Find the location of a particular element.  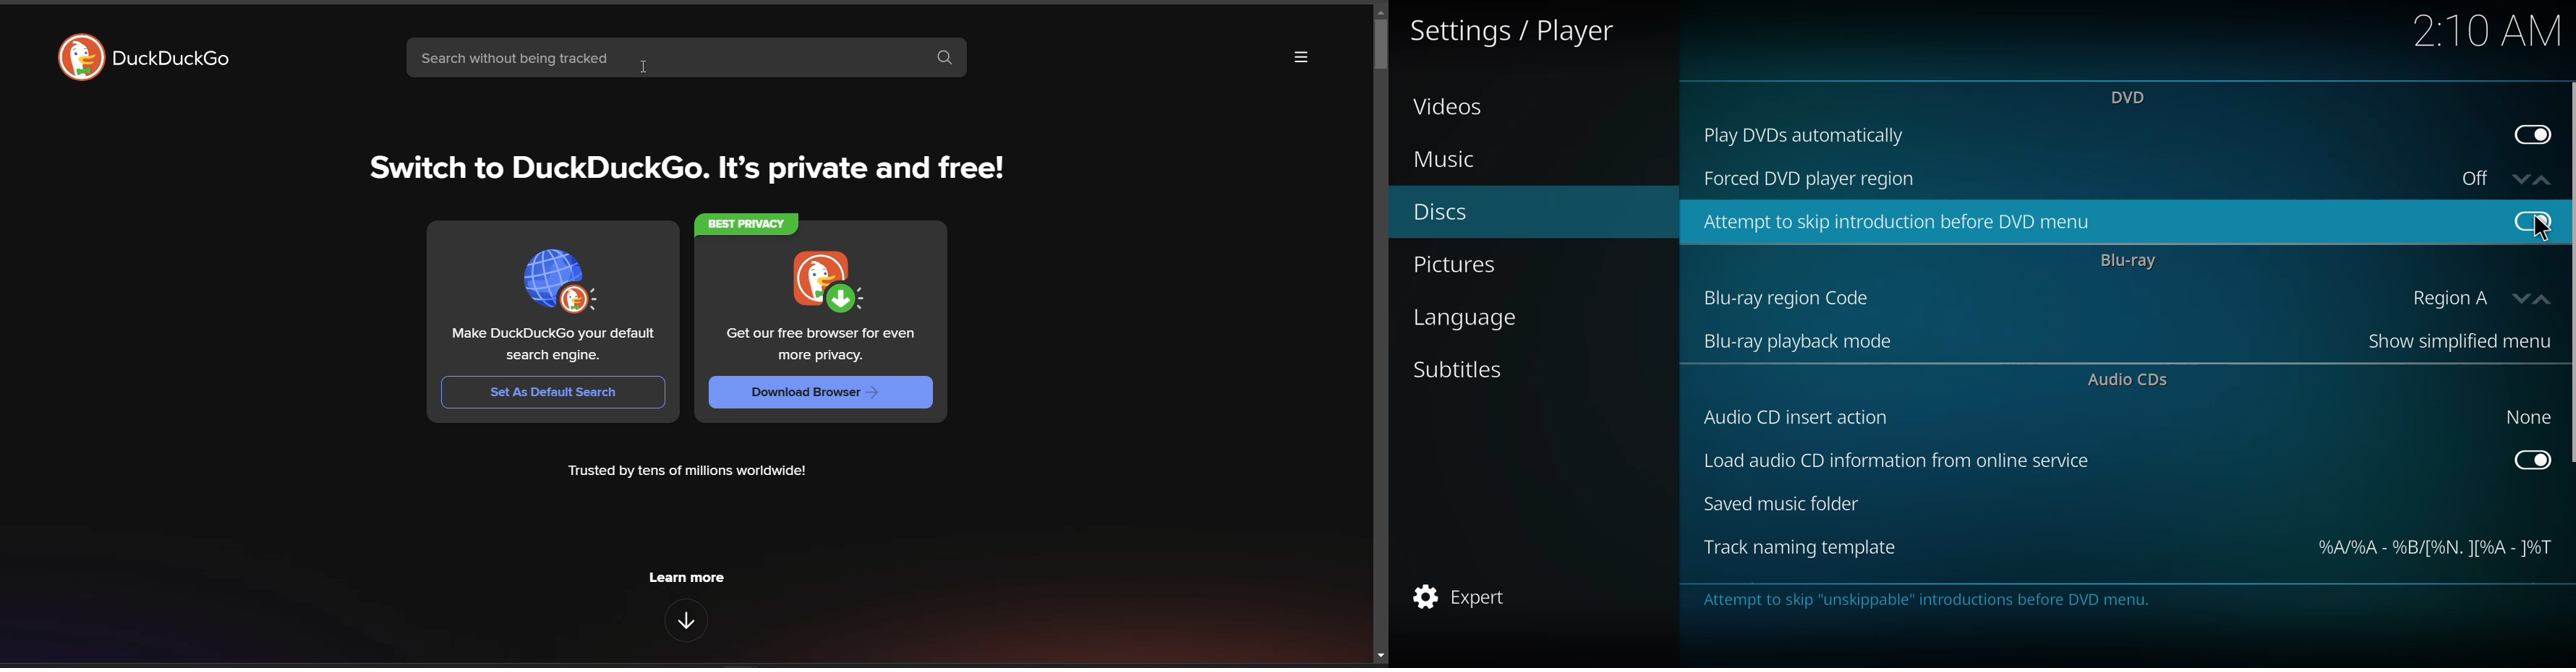

bluray playback mode is located at coordinates (1806, 339).